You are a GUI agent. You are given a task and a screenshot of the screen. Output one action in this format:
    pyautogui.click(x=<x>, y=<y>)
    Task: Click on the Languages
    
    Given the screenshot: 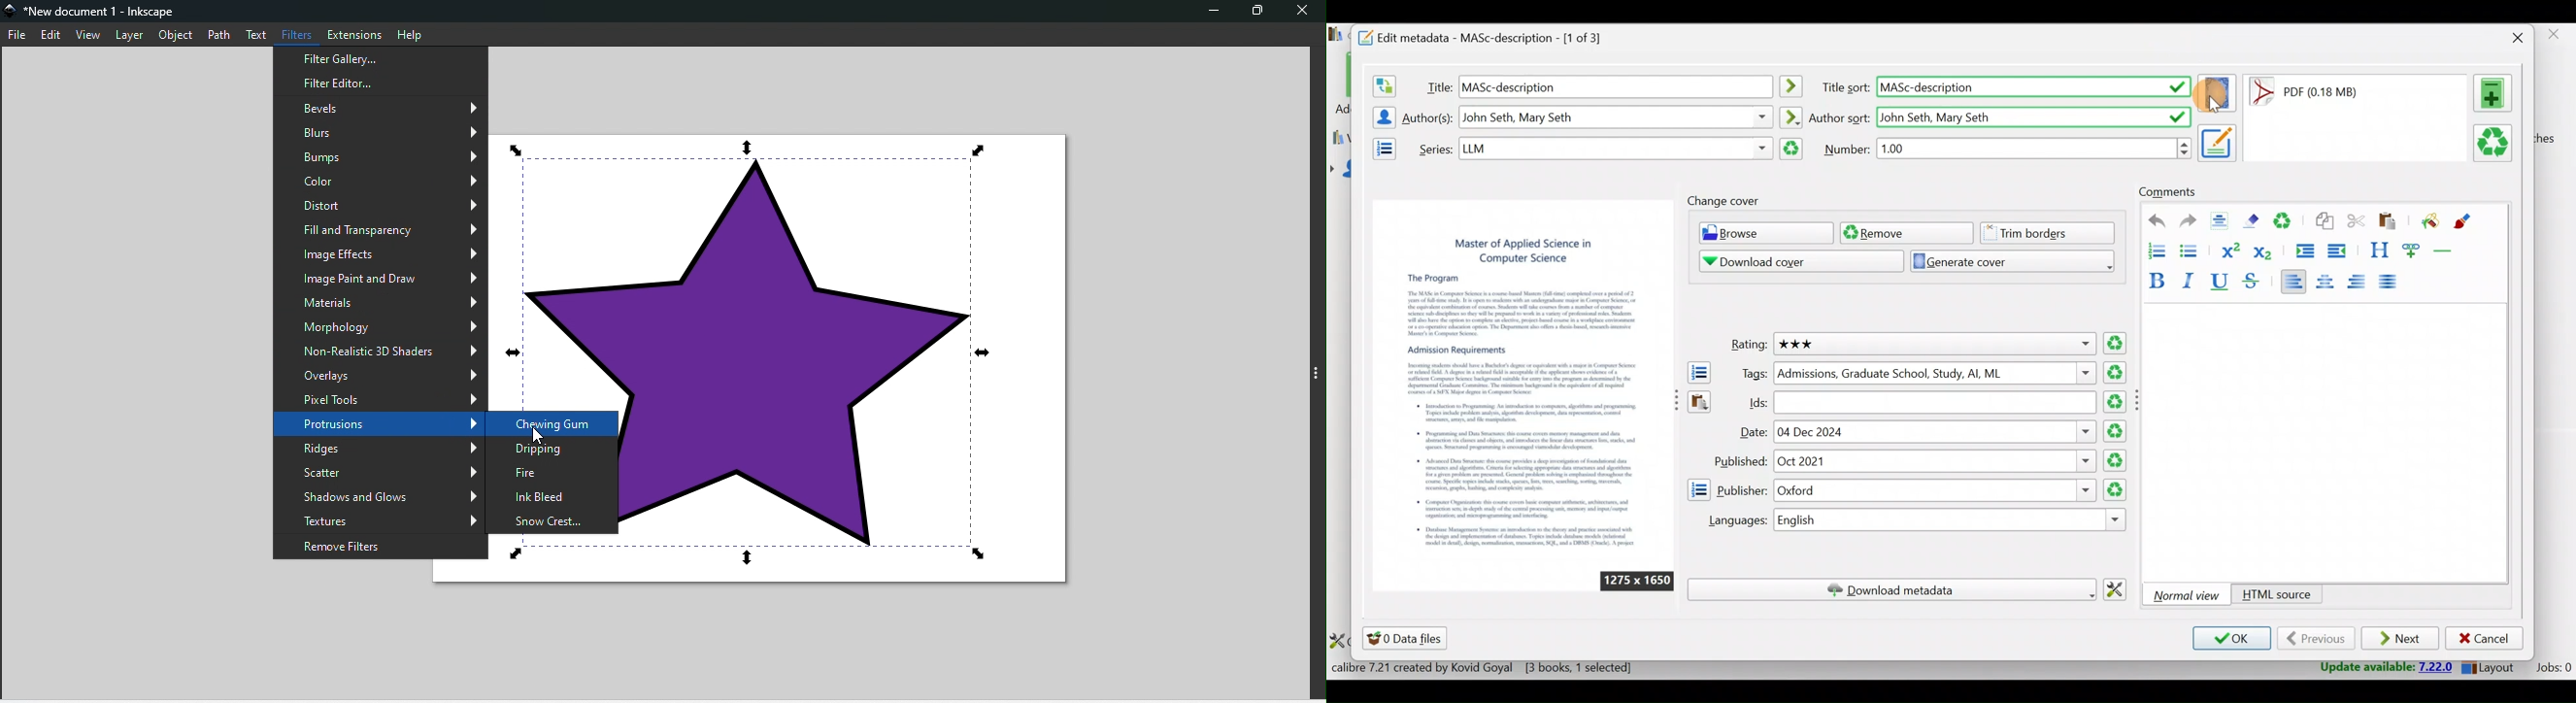 What is the action you would take?
    pyautogui.click(x=1732, y=521)
    